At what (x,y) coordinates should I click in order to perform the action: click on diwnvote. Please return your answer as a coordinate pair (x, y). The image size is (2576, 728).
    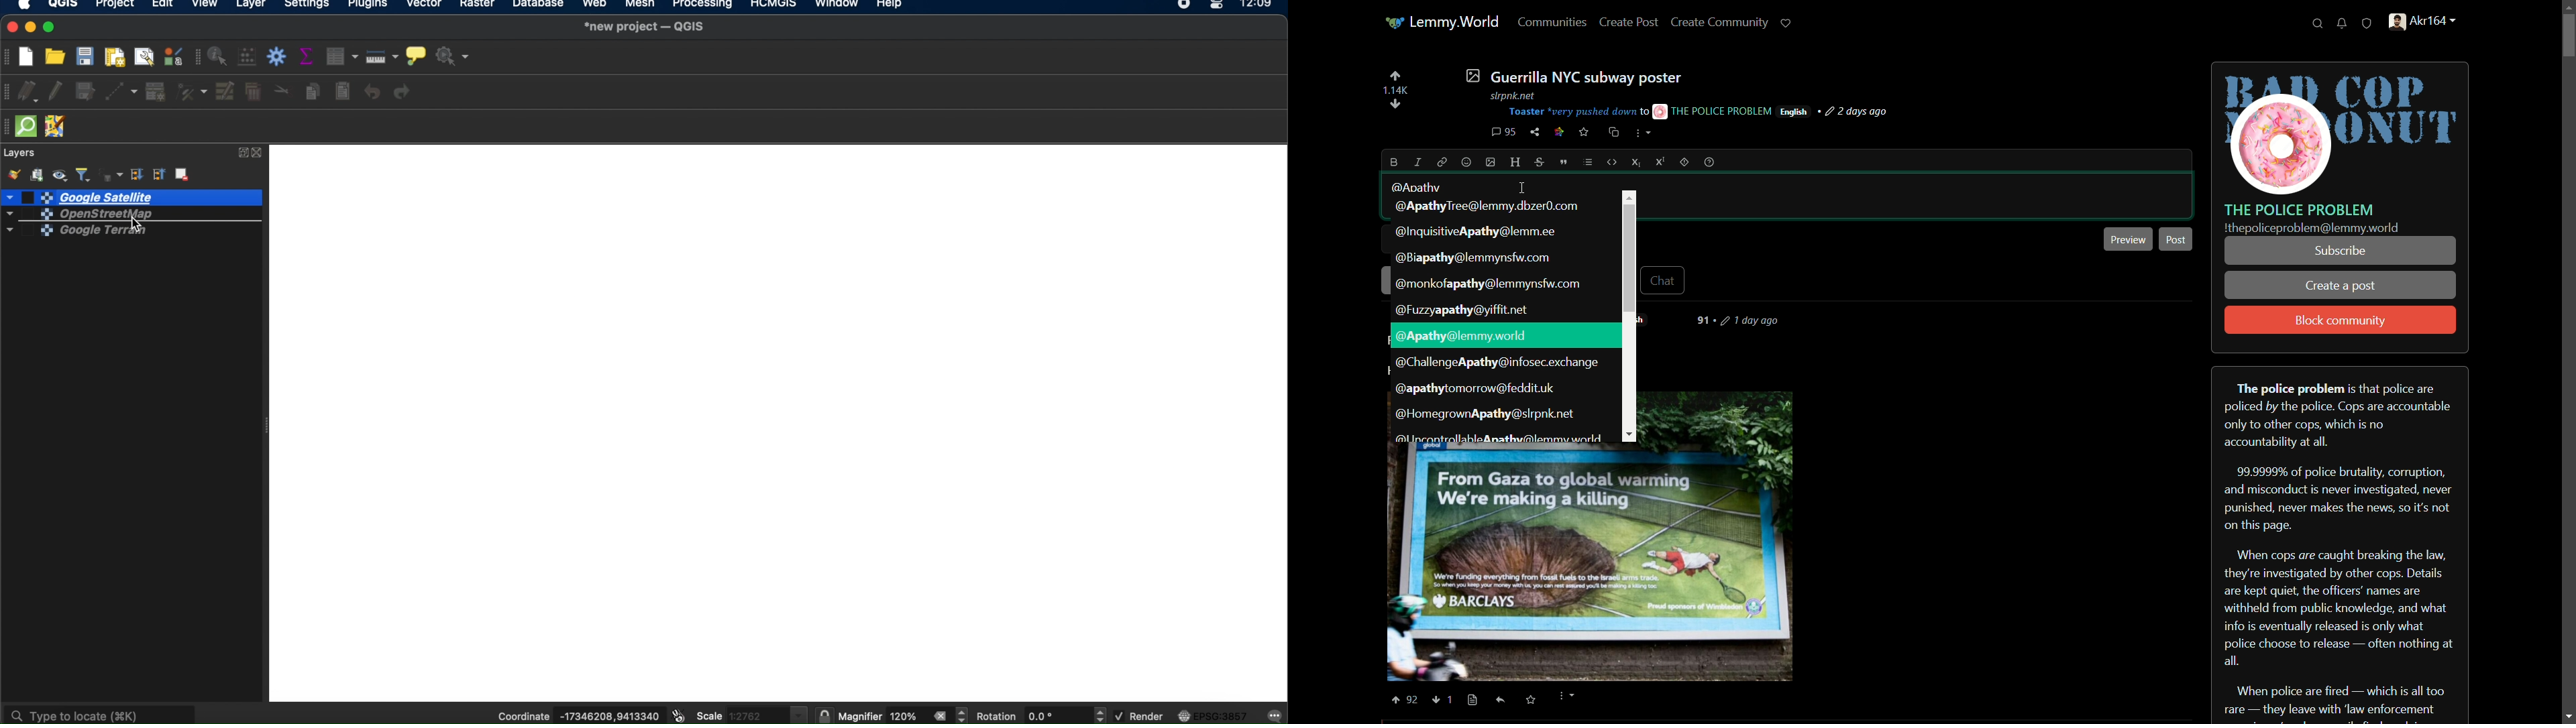
    Looking at the image, I should click on (1395, 105).